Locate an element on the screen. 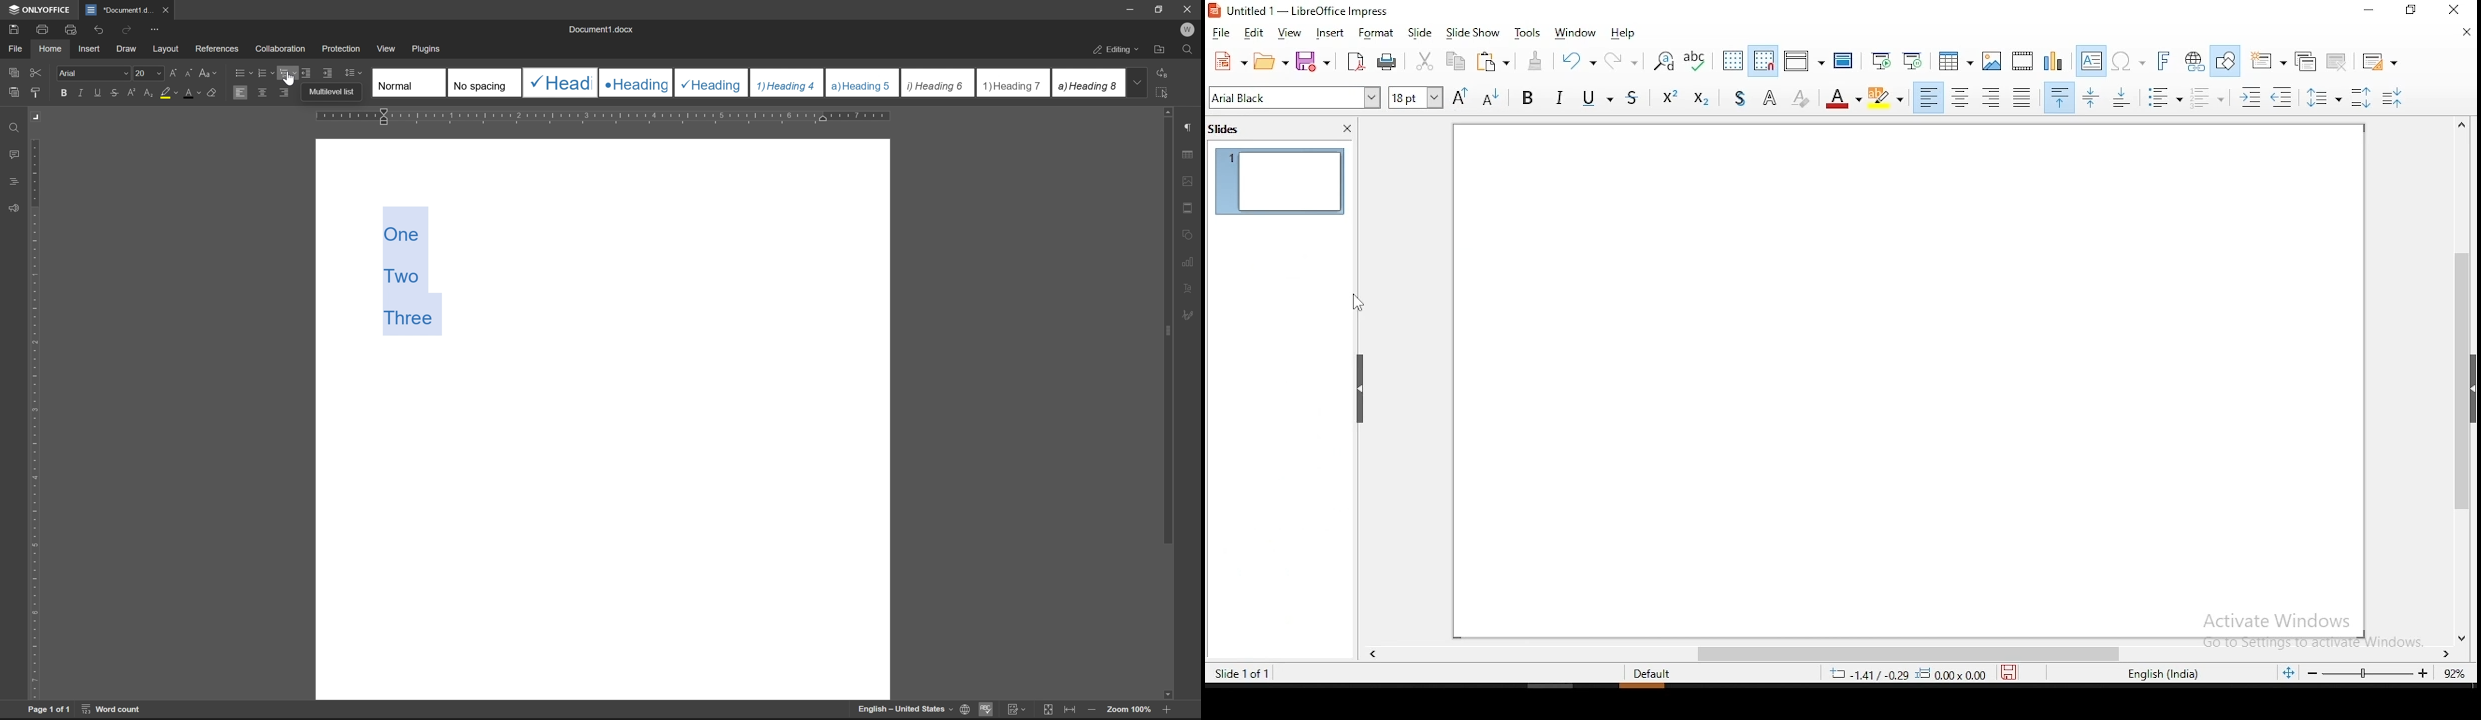  open file location is located at coordinates (1160, 51).